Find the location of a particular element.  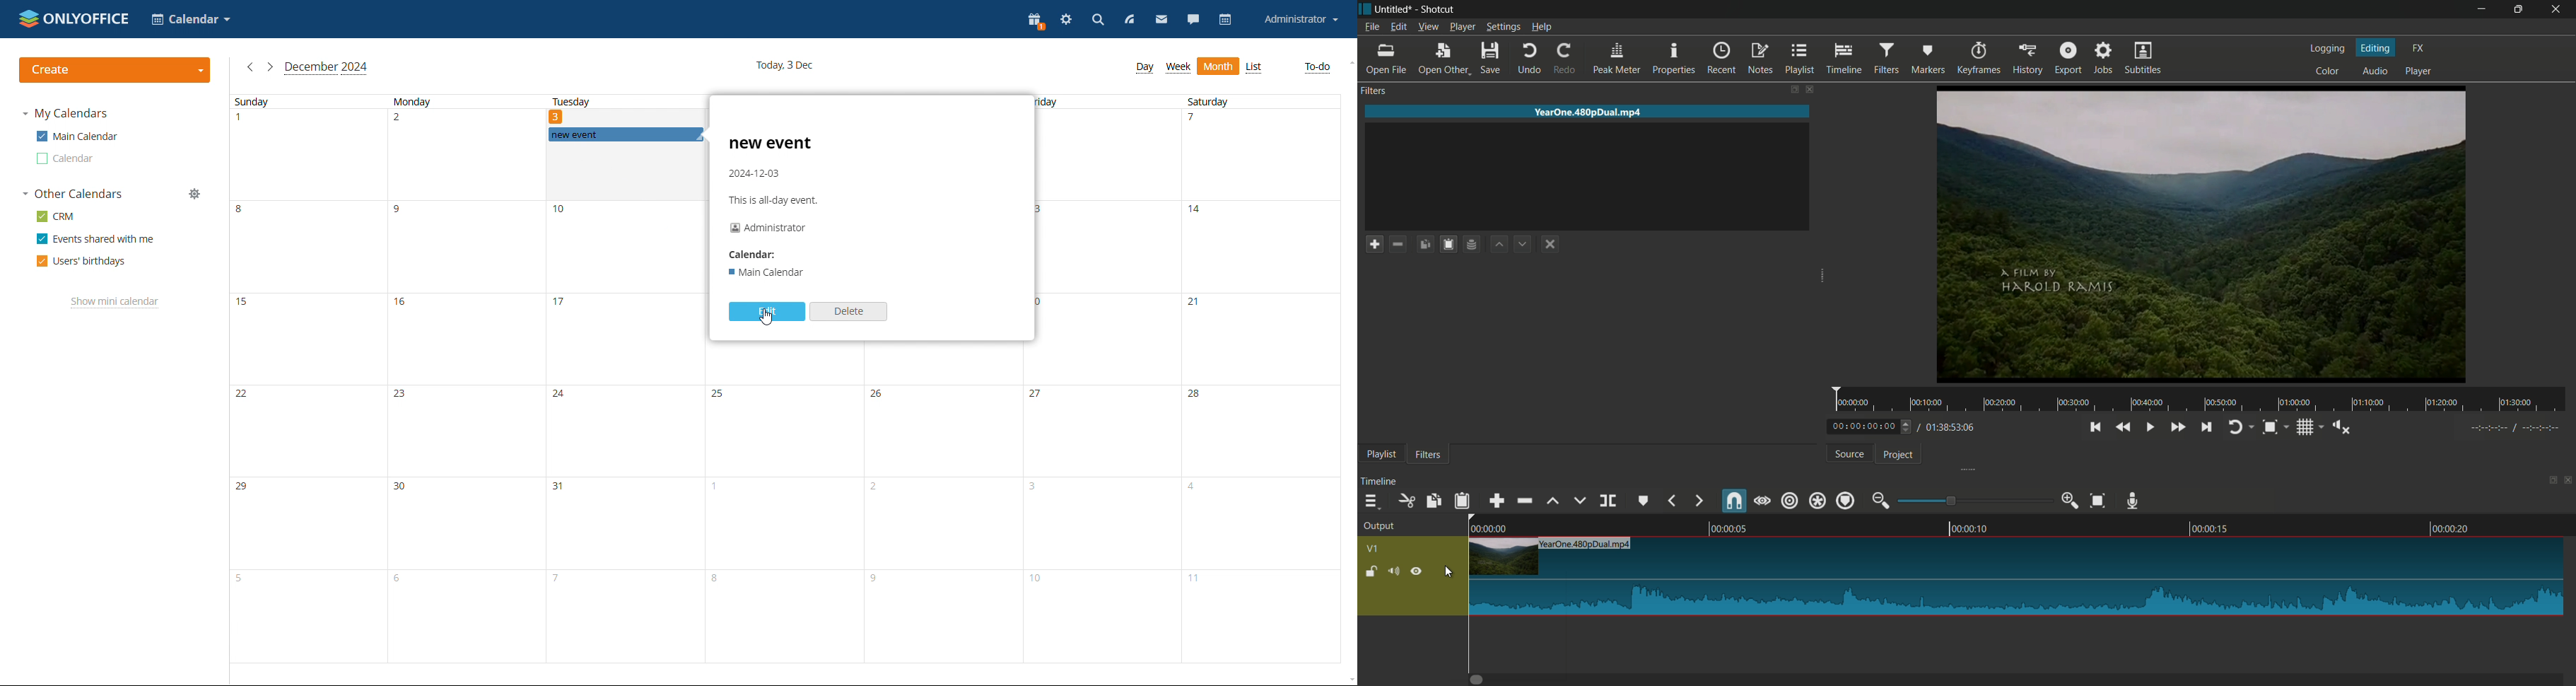

hide is located at coordinates (1416, 572).